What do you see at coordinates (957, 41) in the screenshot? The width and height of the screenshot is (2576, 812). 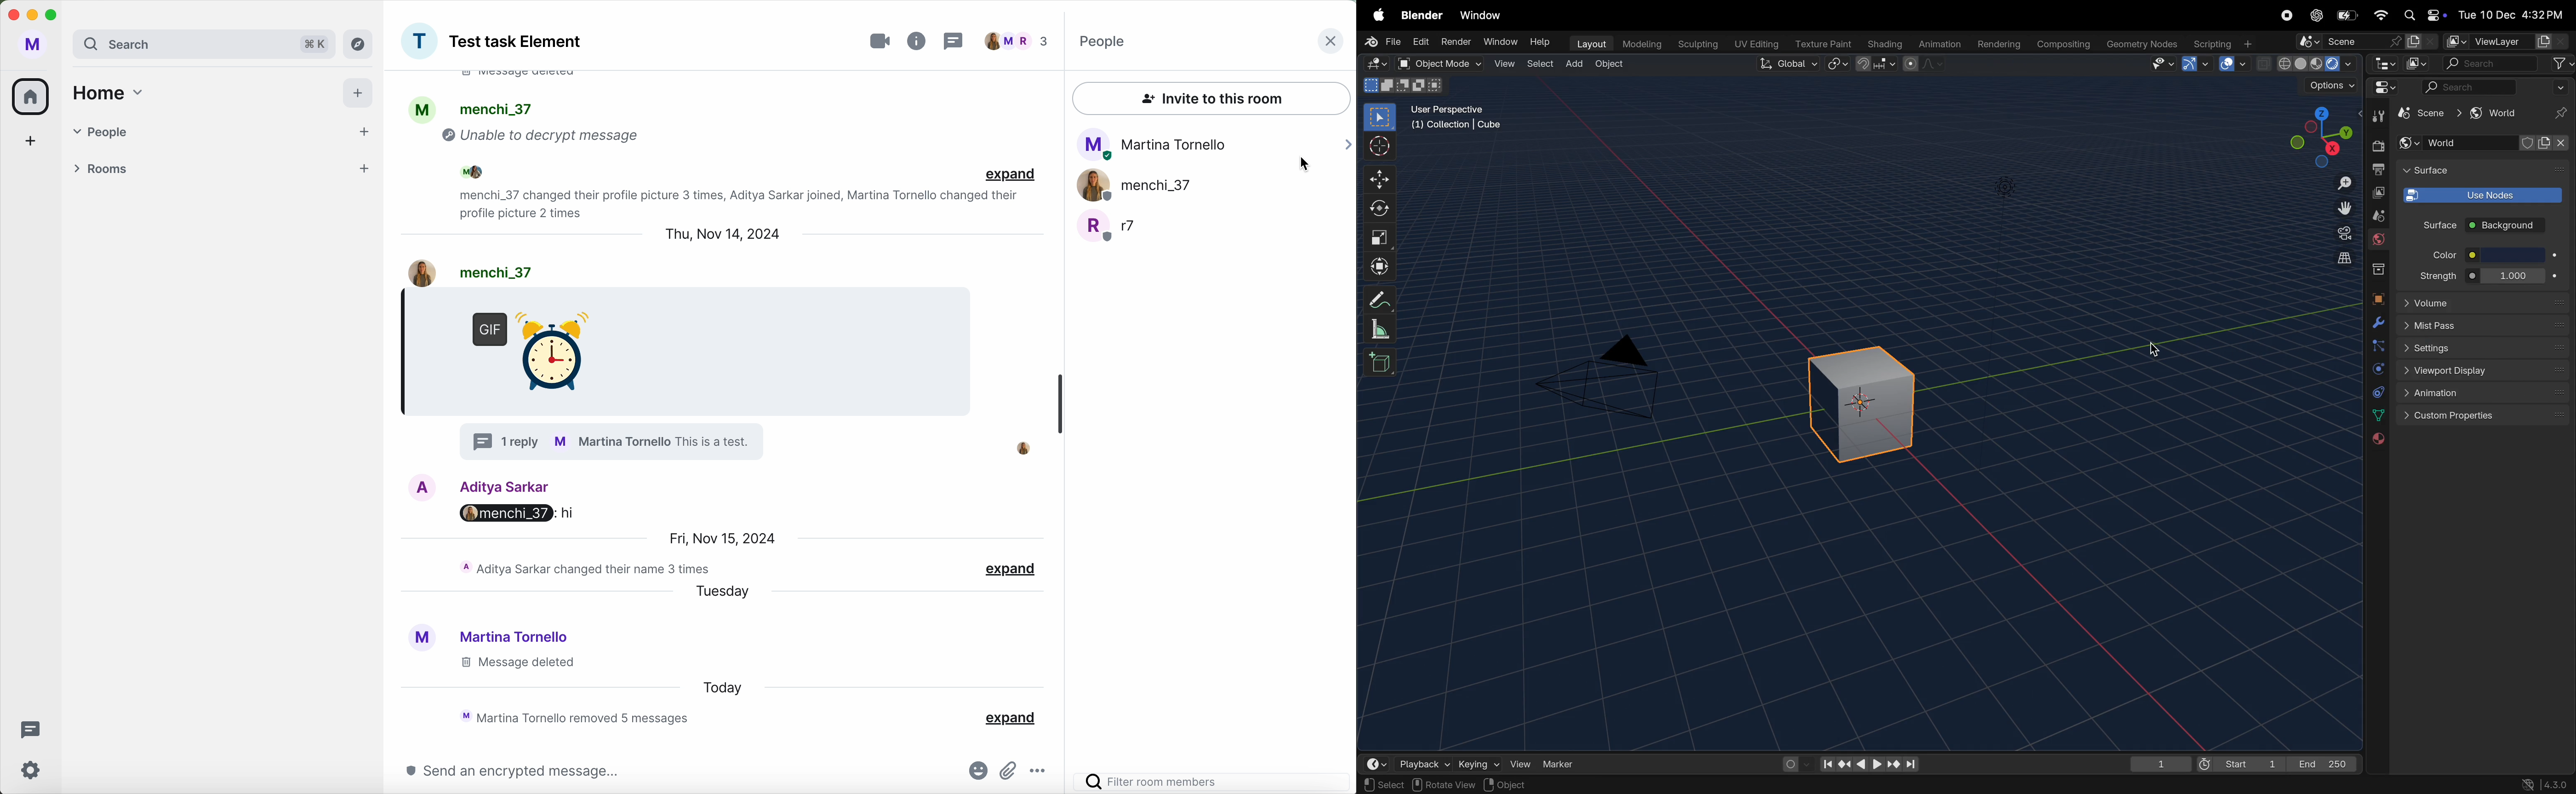 I see `threads` at bounding box center [957, 41].